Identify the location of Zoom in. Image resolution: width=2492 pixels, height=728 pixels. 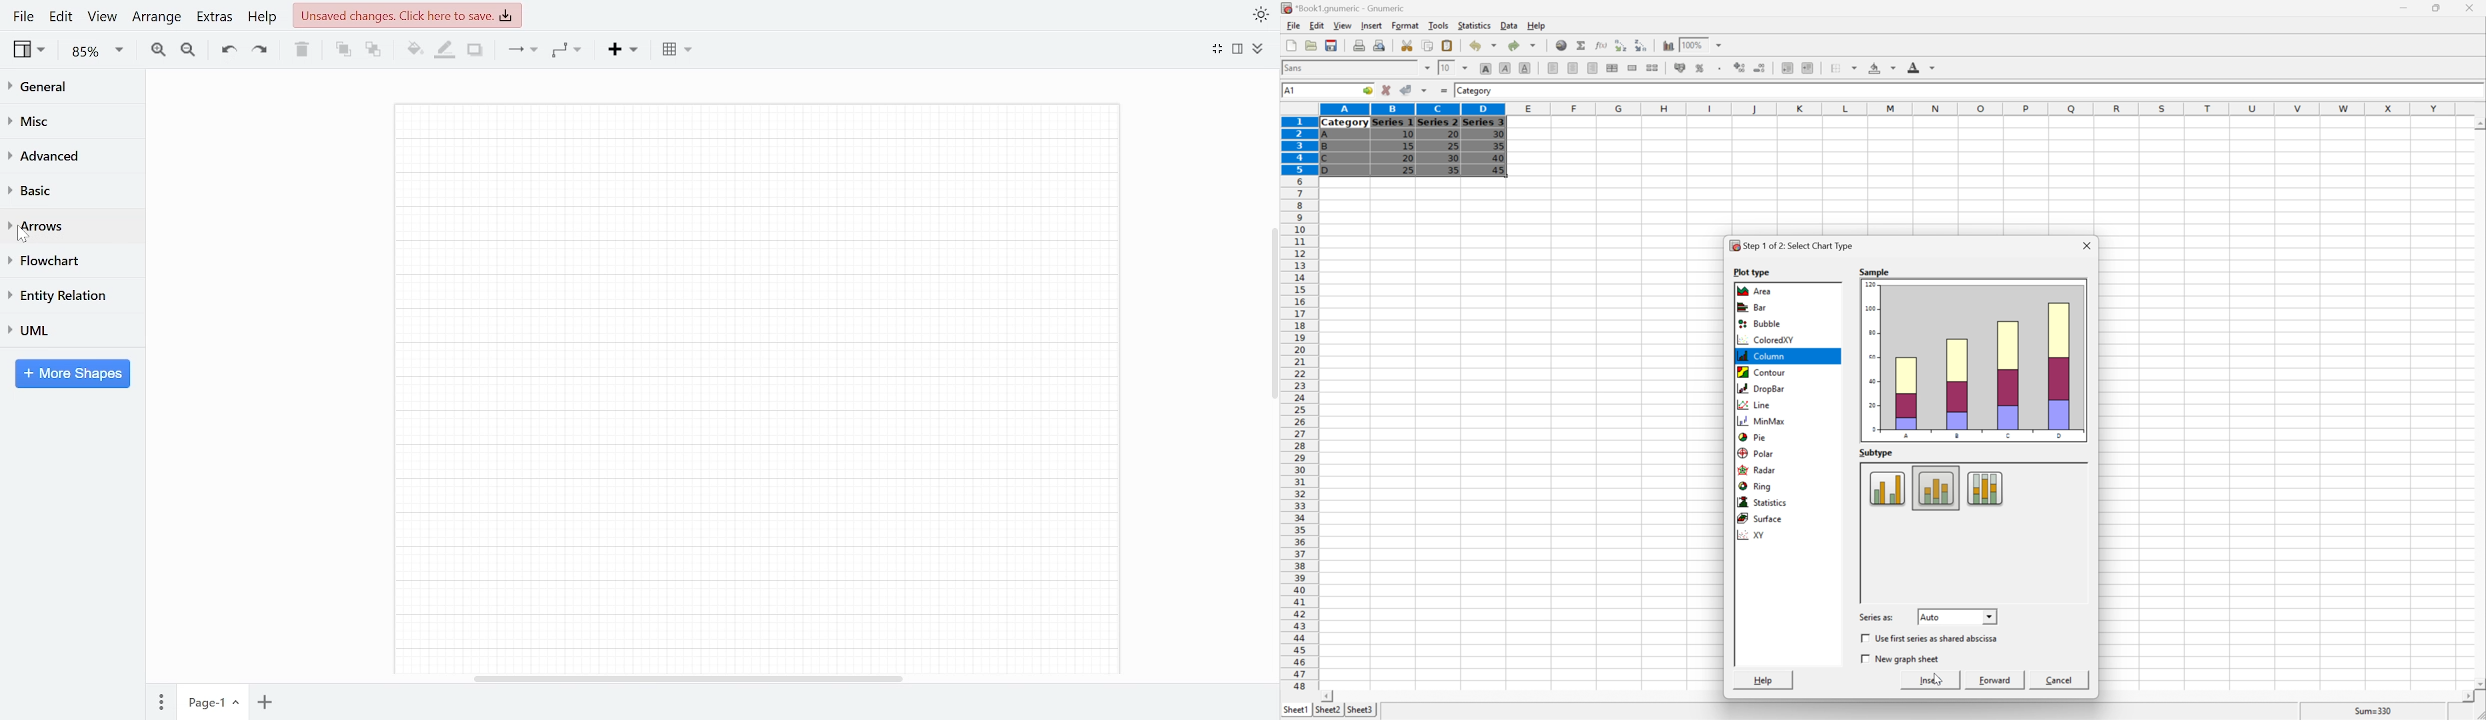
(157, 50).